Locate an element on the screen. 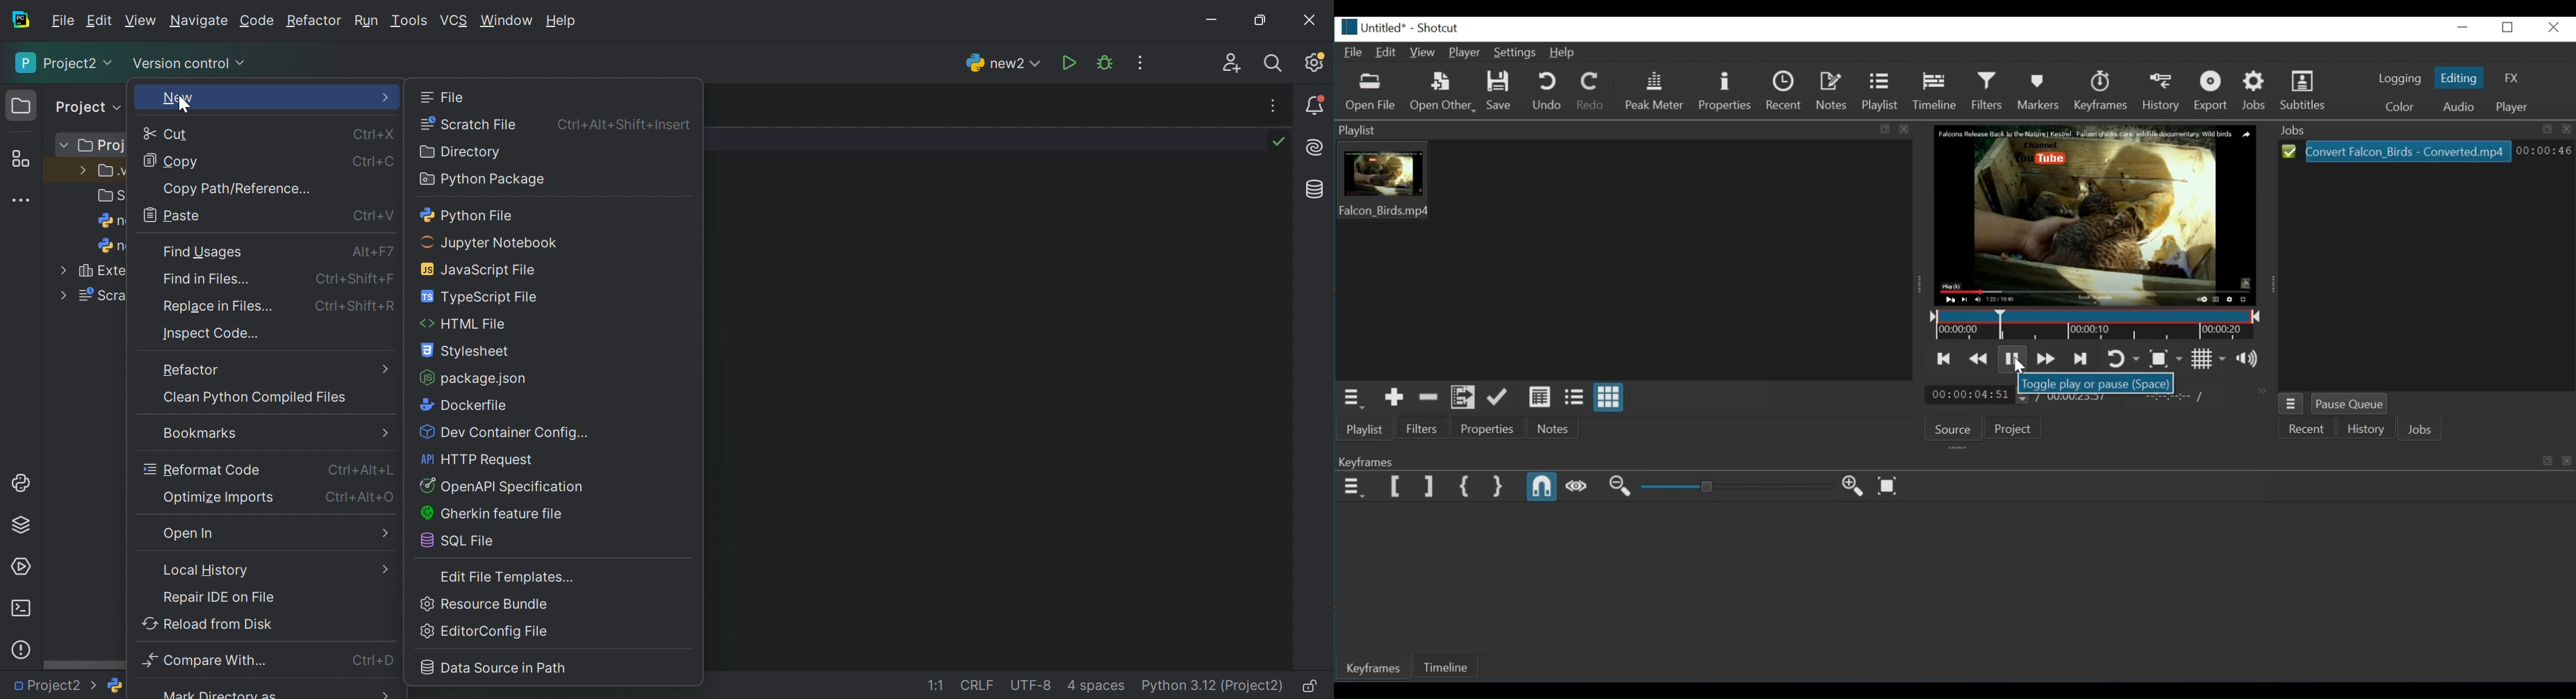 Image resolution: width=2576 pixels, height=700 pixels. Zoom keyframe in is located at coordinates (1852, 485).